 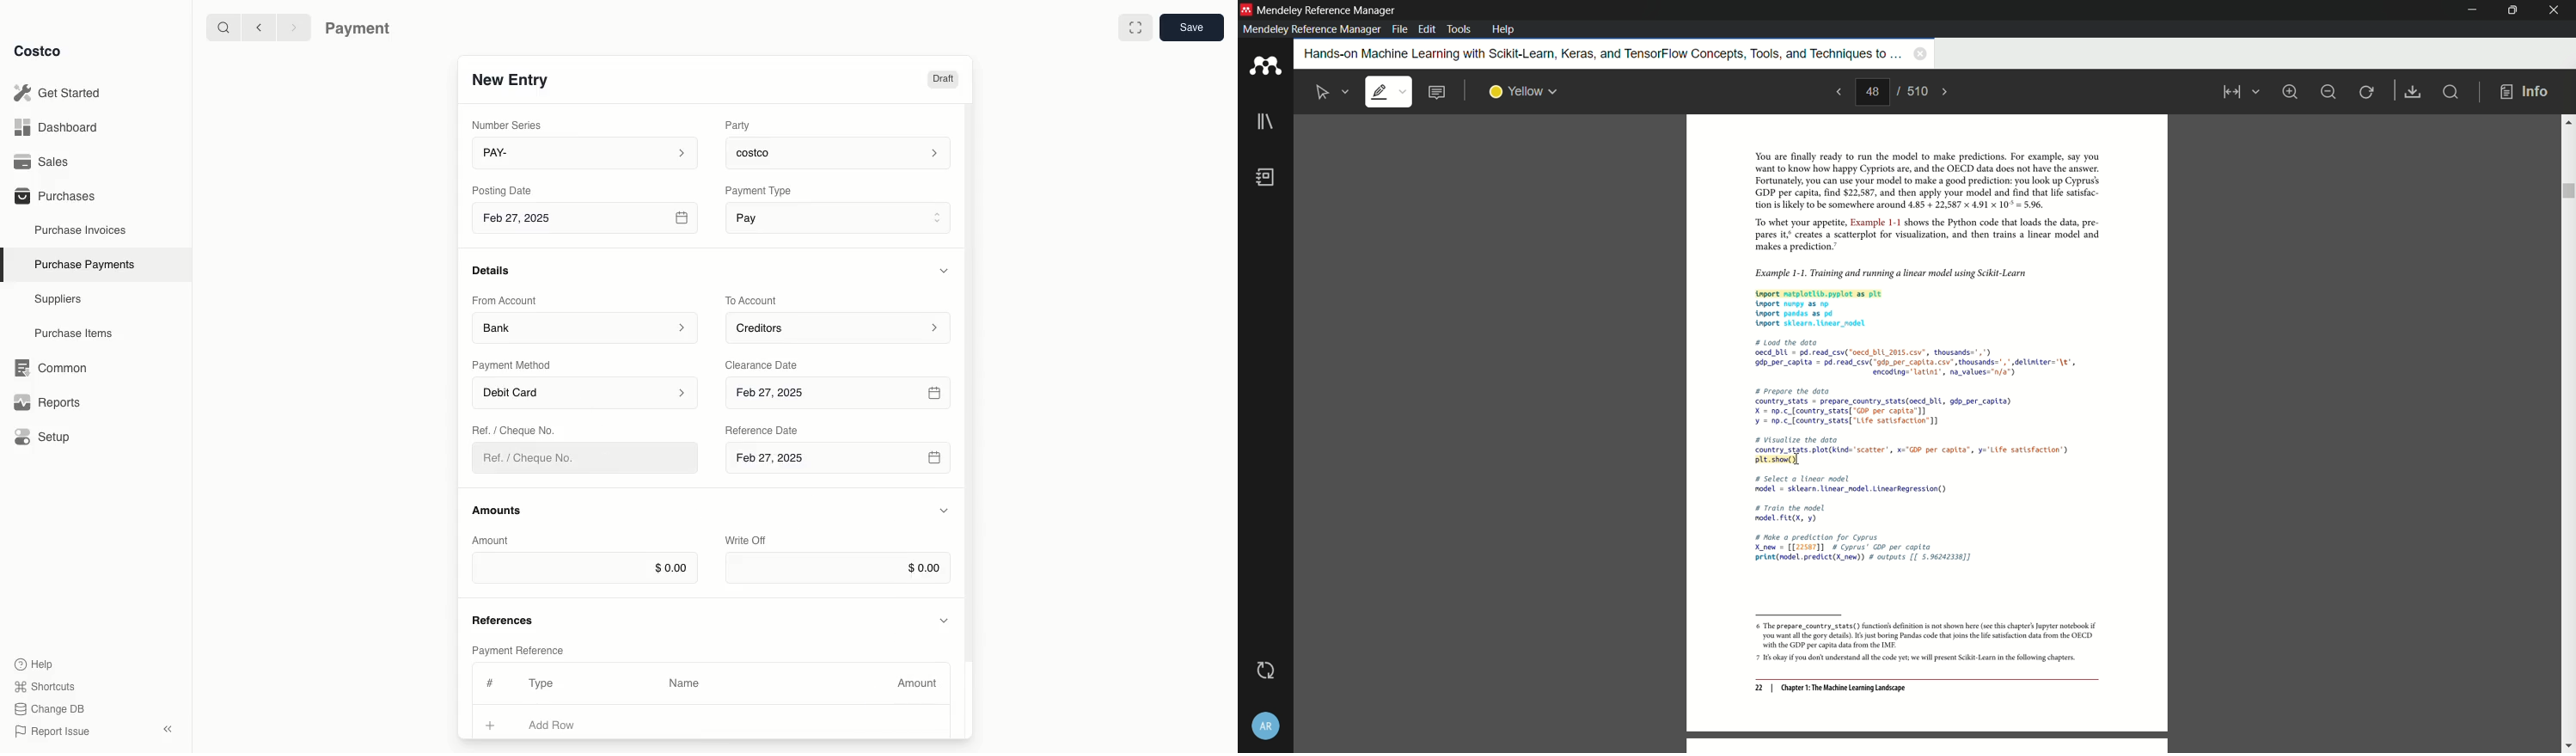 What do you see at coordinates (505, 300) in the screenshot?
I see `From Account` at bounding box center [505, 300].